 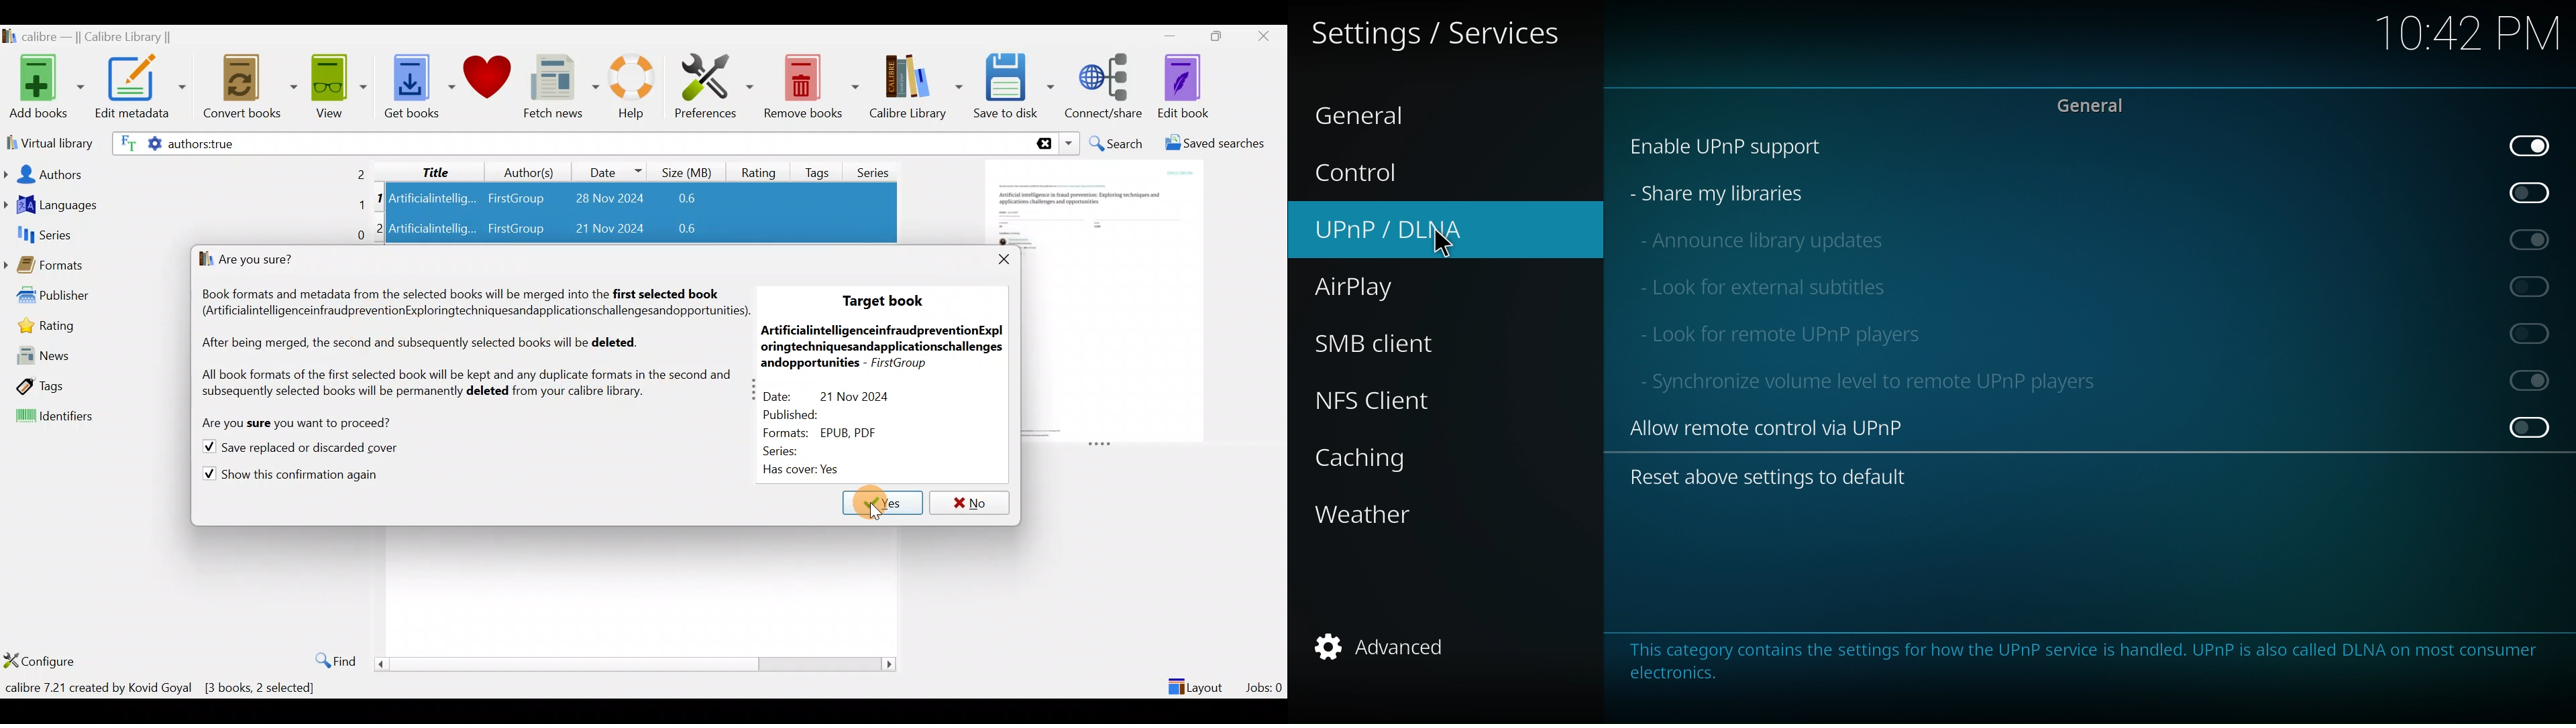 I want to click on Rating, so click(x=95, y=330).